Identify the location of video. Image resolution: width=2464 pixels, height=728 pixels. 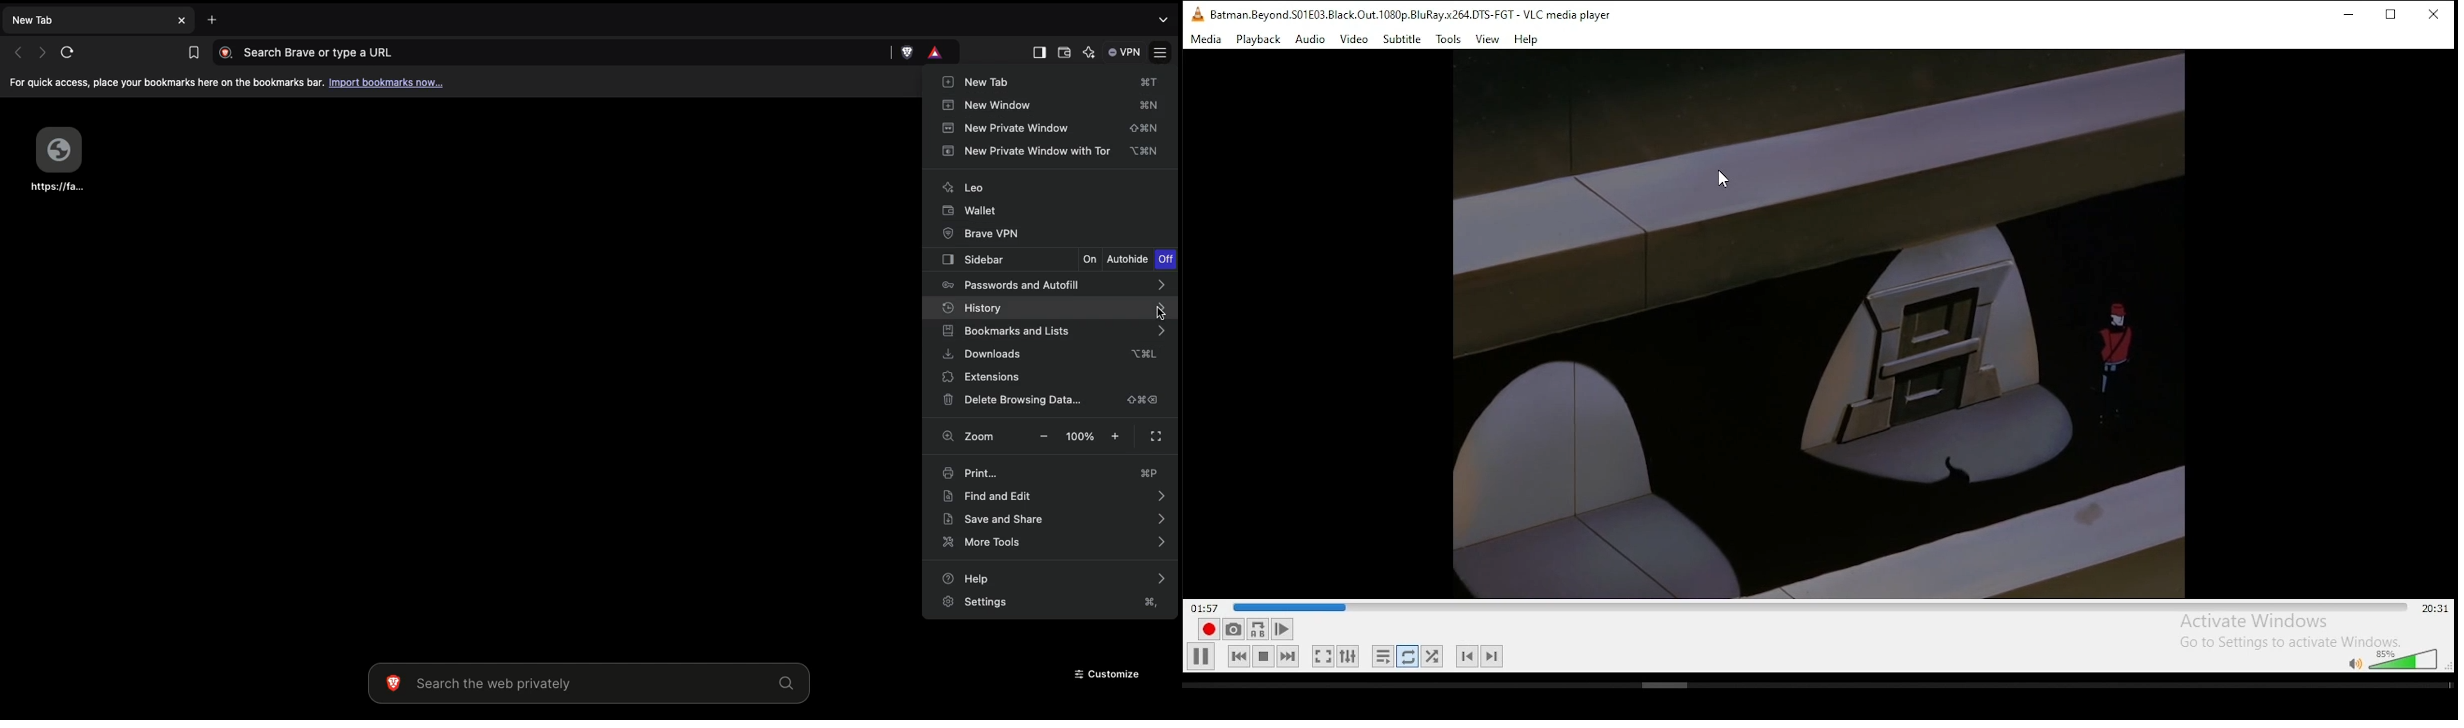
(1354, 39).